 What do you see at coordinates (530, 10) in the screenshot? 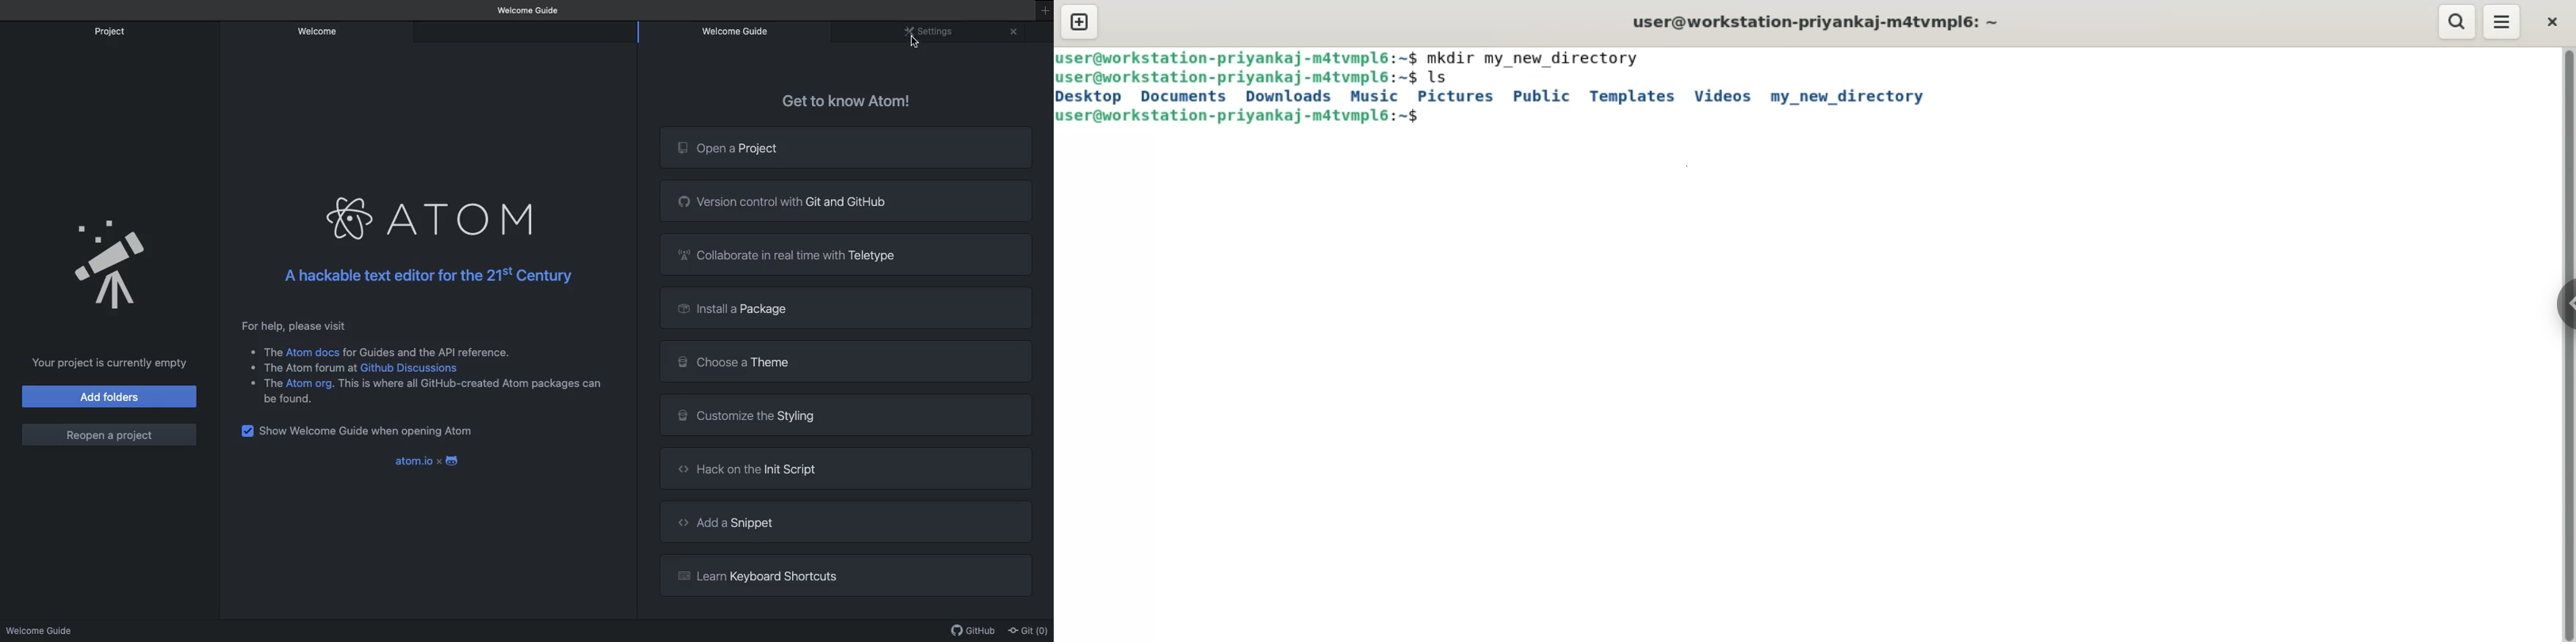
I see `Welcome guide` at bounding box center [530, 10].